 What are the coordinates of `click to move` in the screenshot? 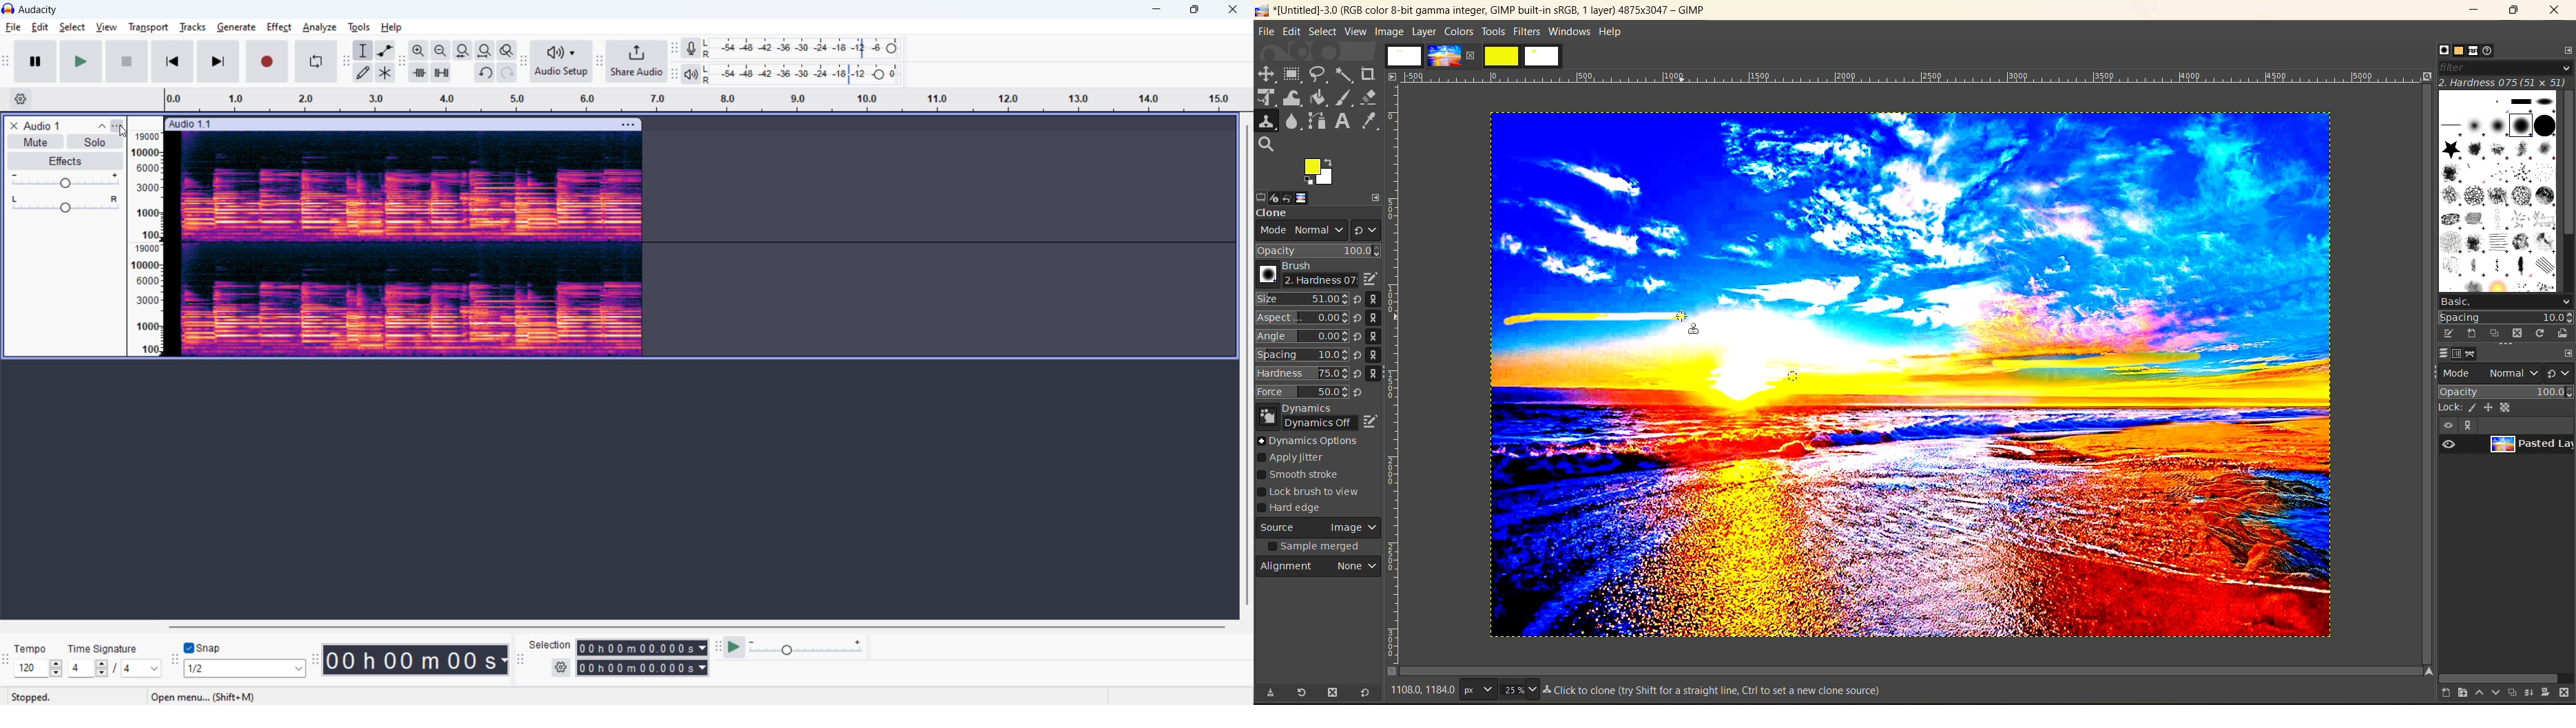 It's located at (388, 125).